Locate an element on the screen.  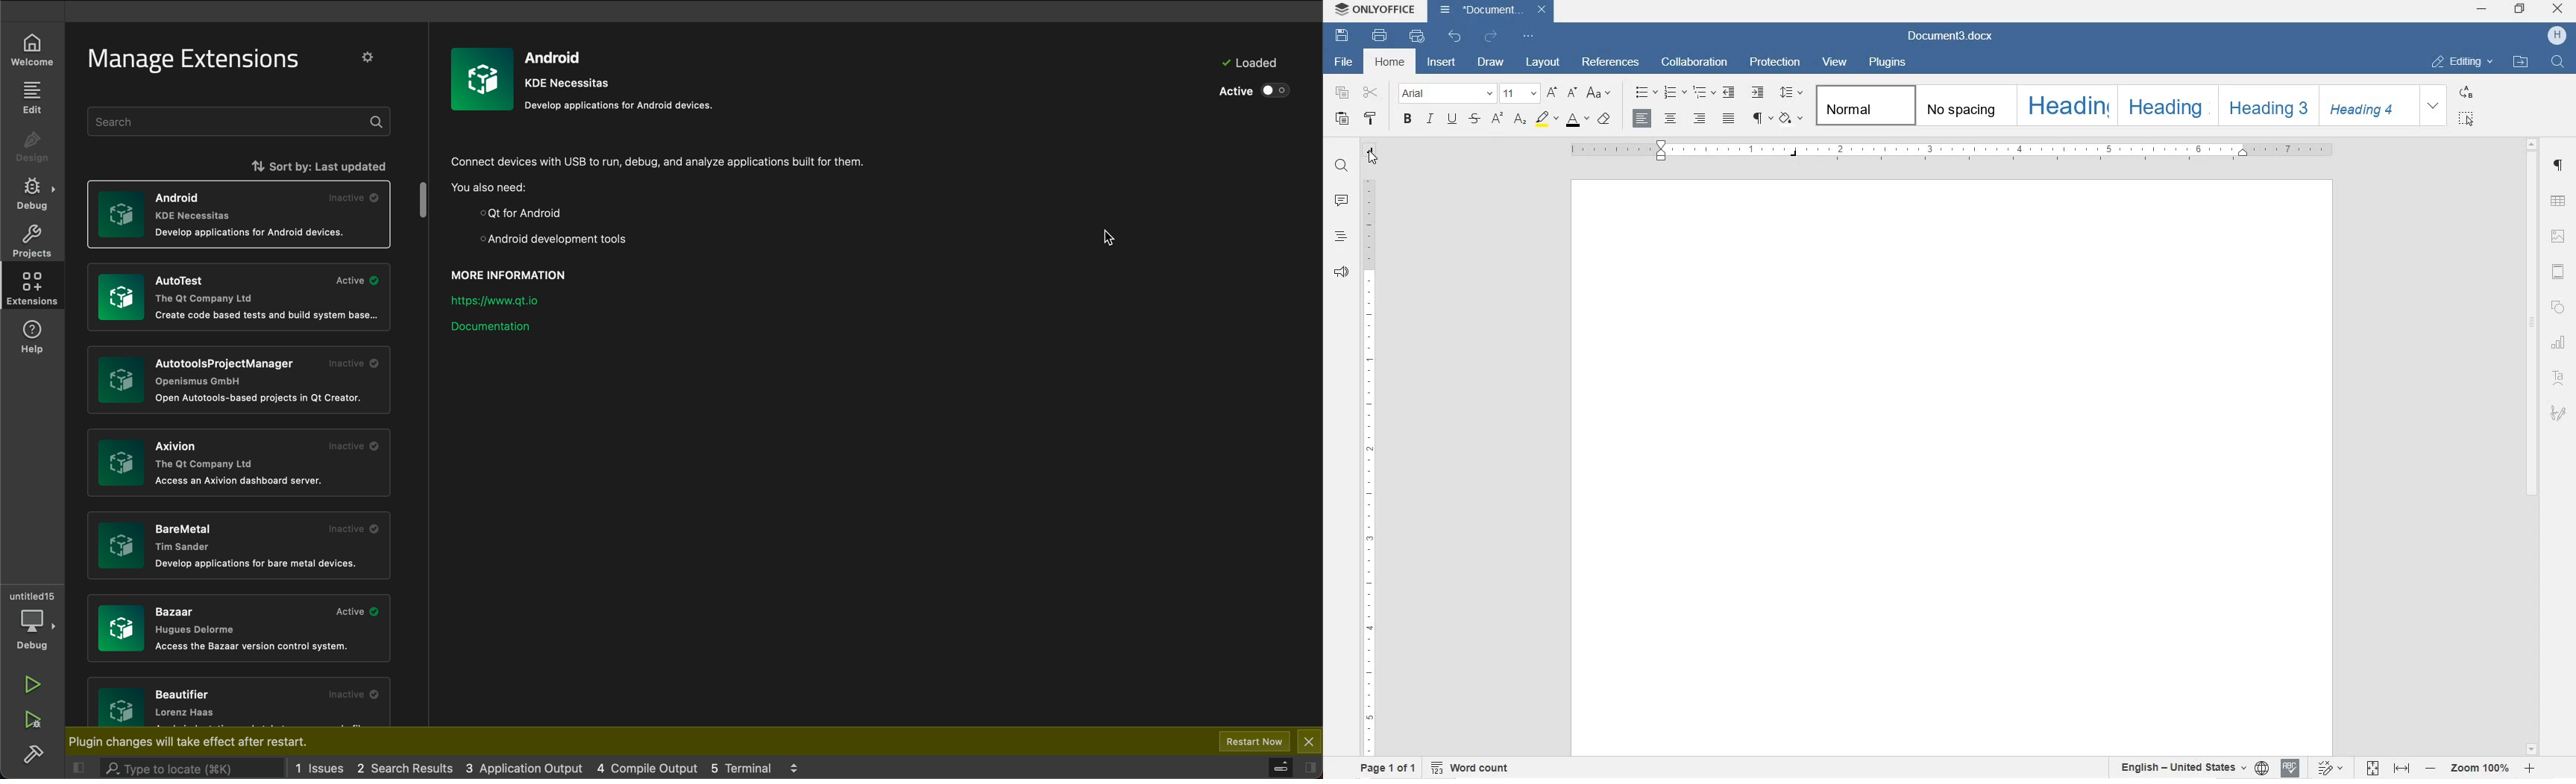
tab stop added is located at coordinates (1794, 157).